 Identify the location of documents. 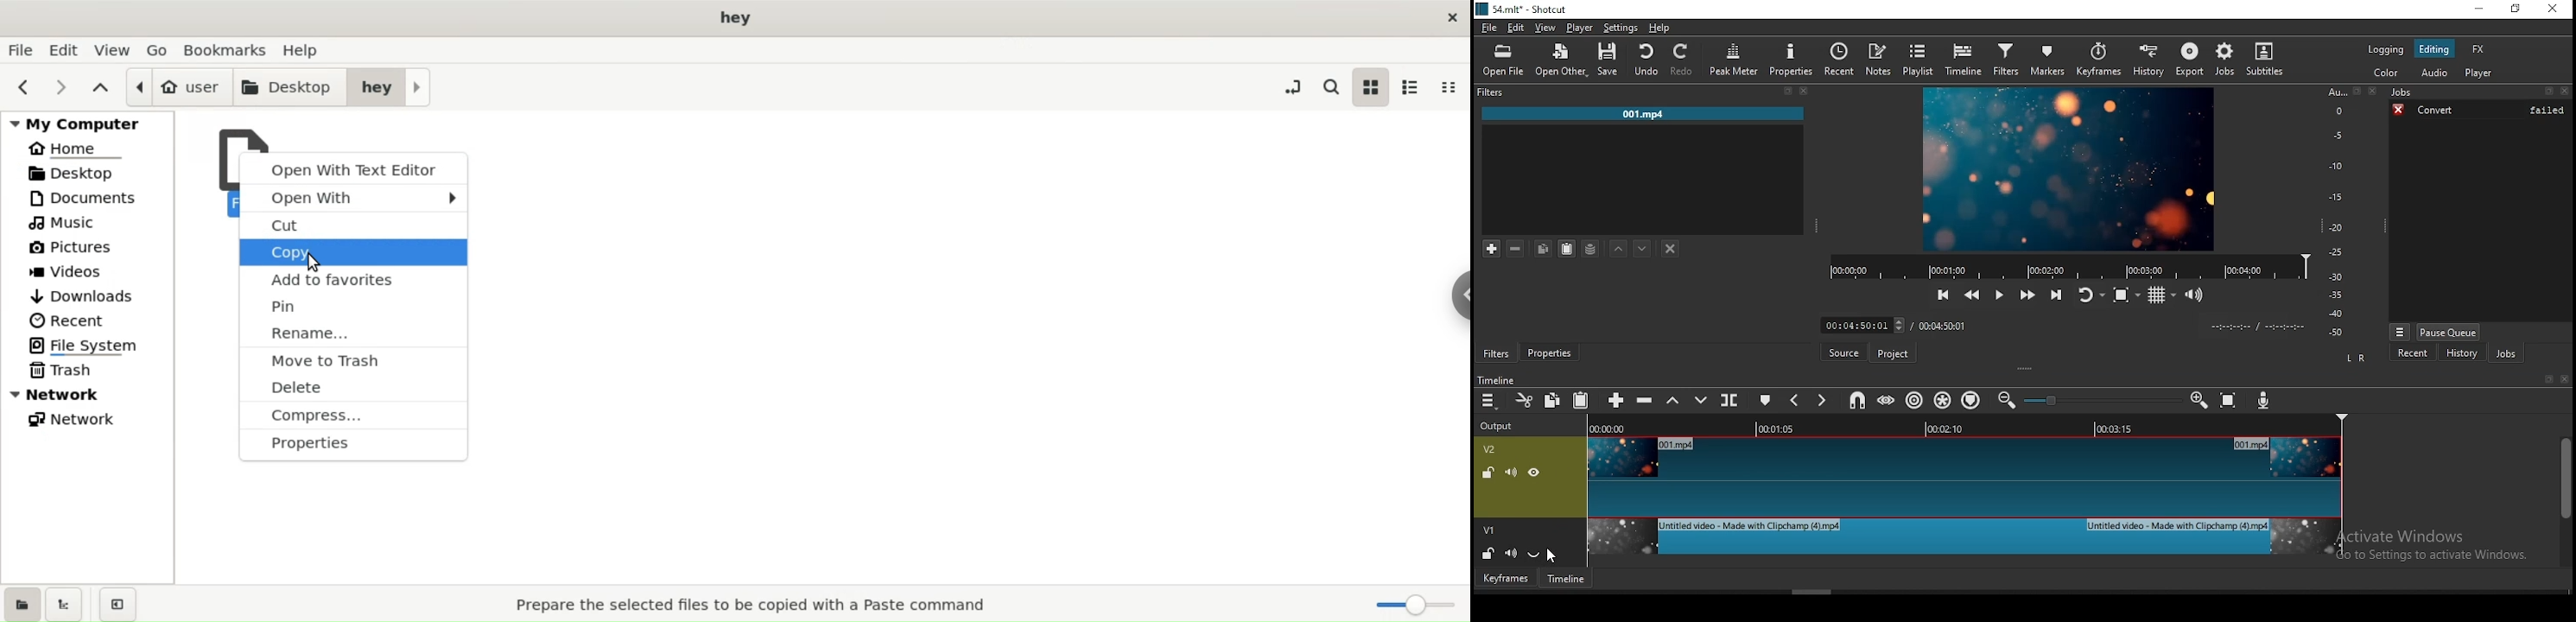
(92, 199).